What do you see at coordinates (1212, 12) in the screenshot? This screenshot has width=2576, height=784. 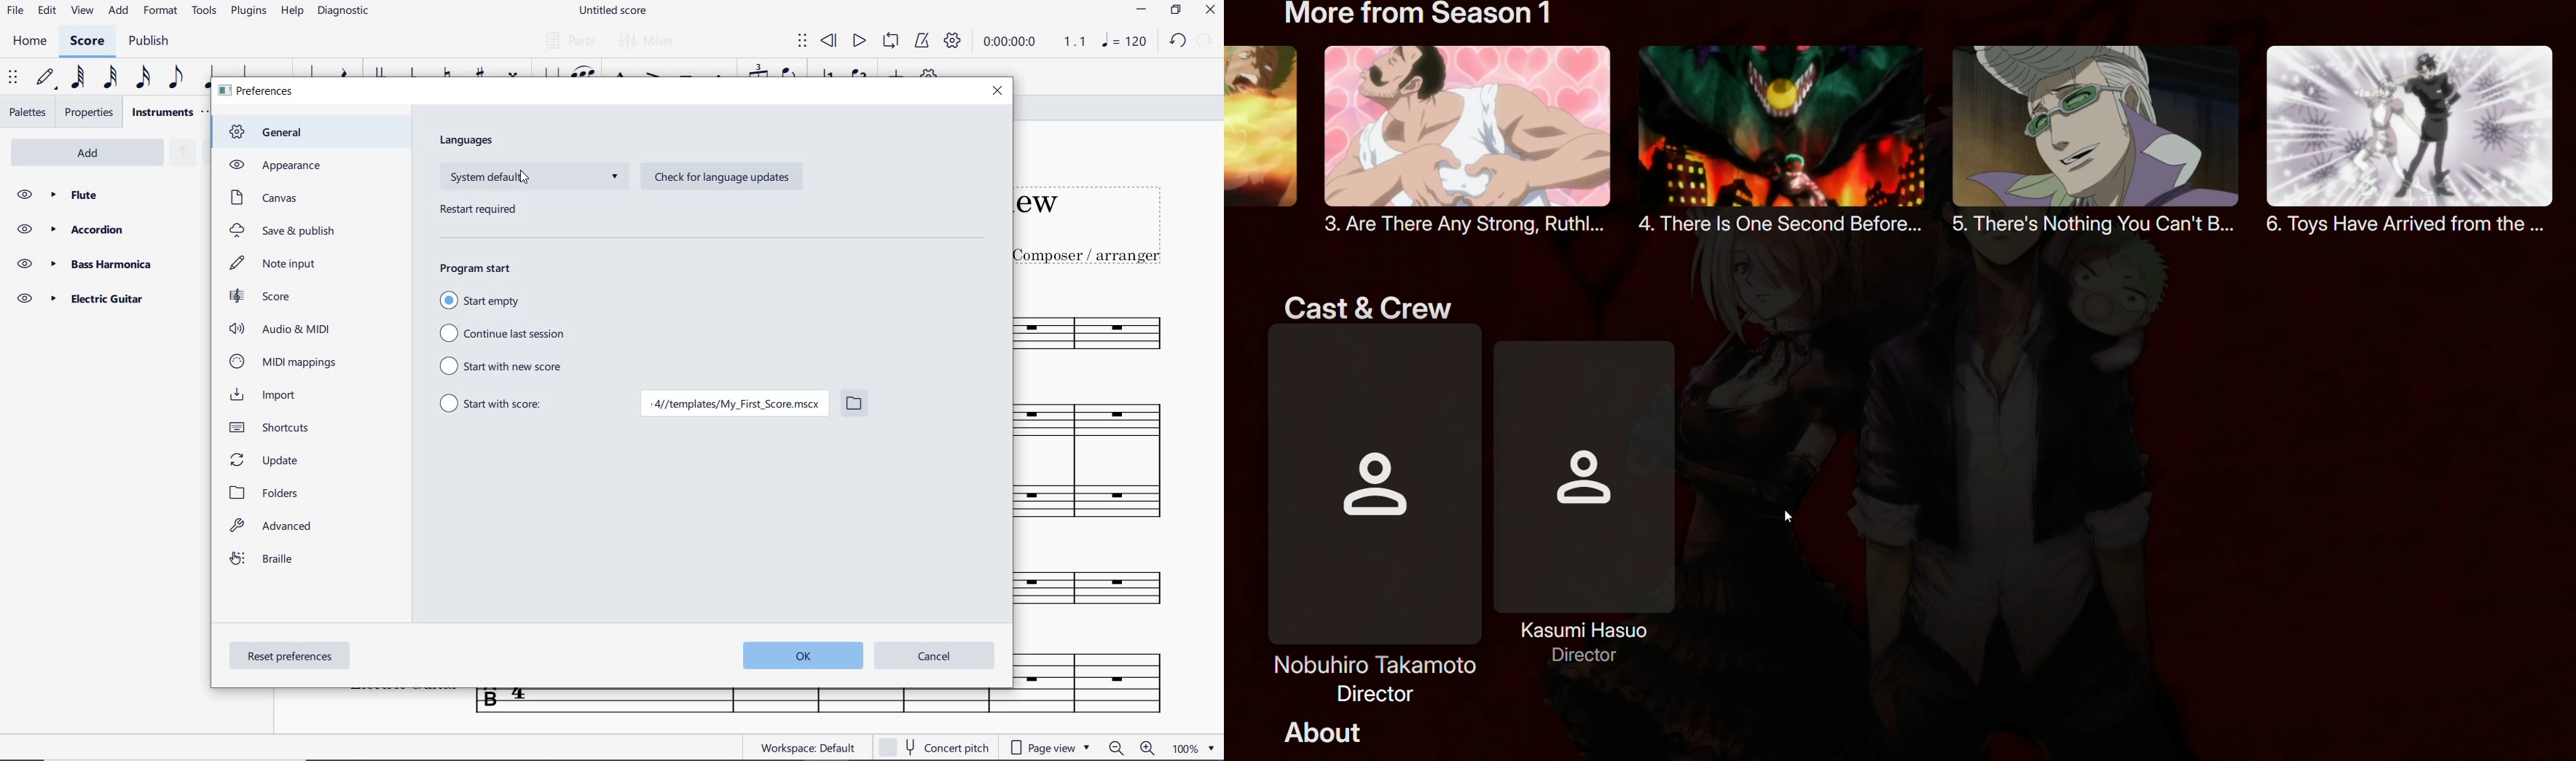 I see `CLOSE ` at bounding box center [1212, 12].